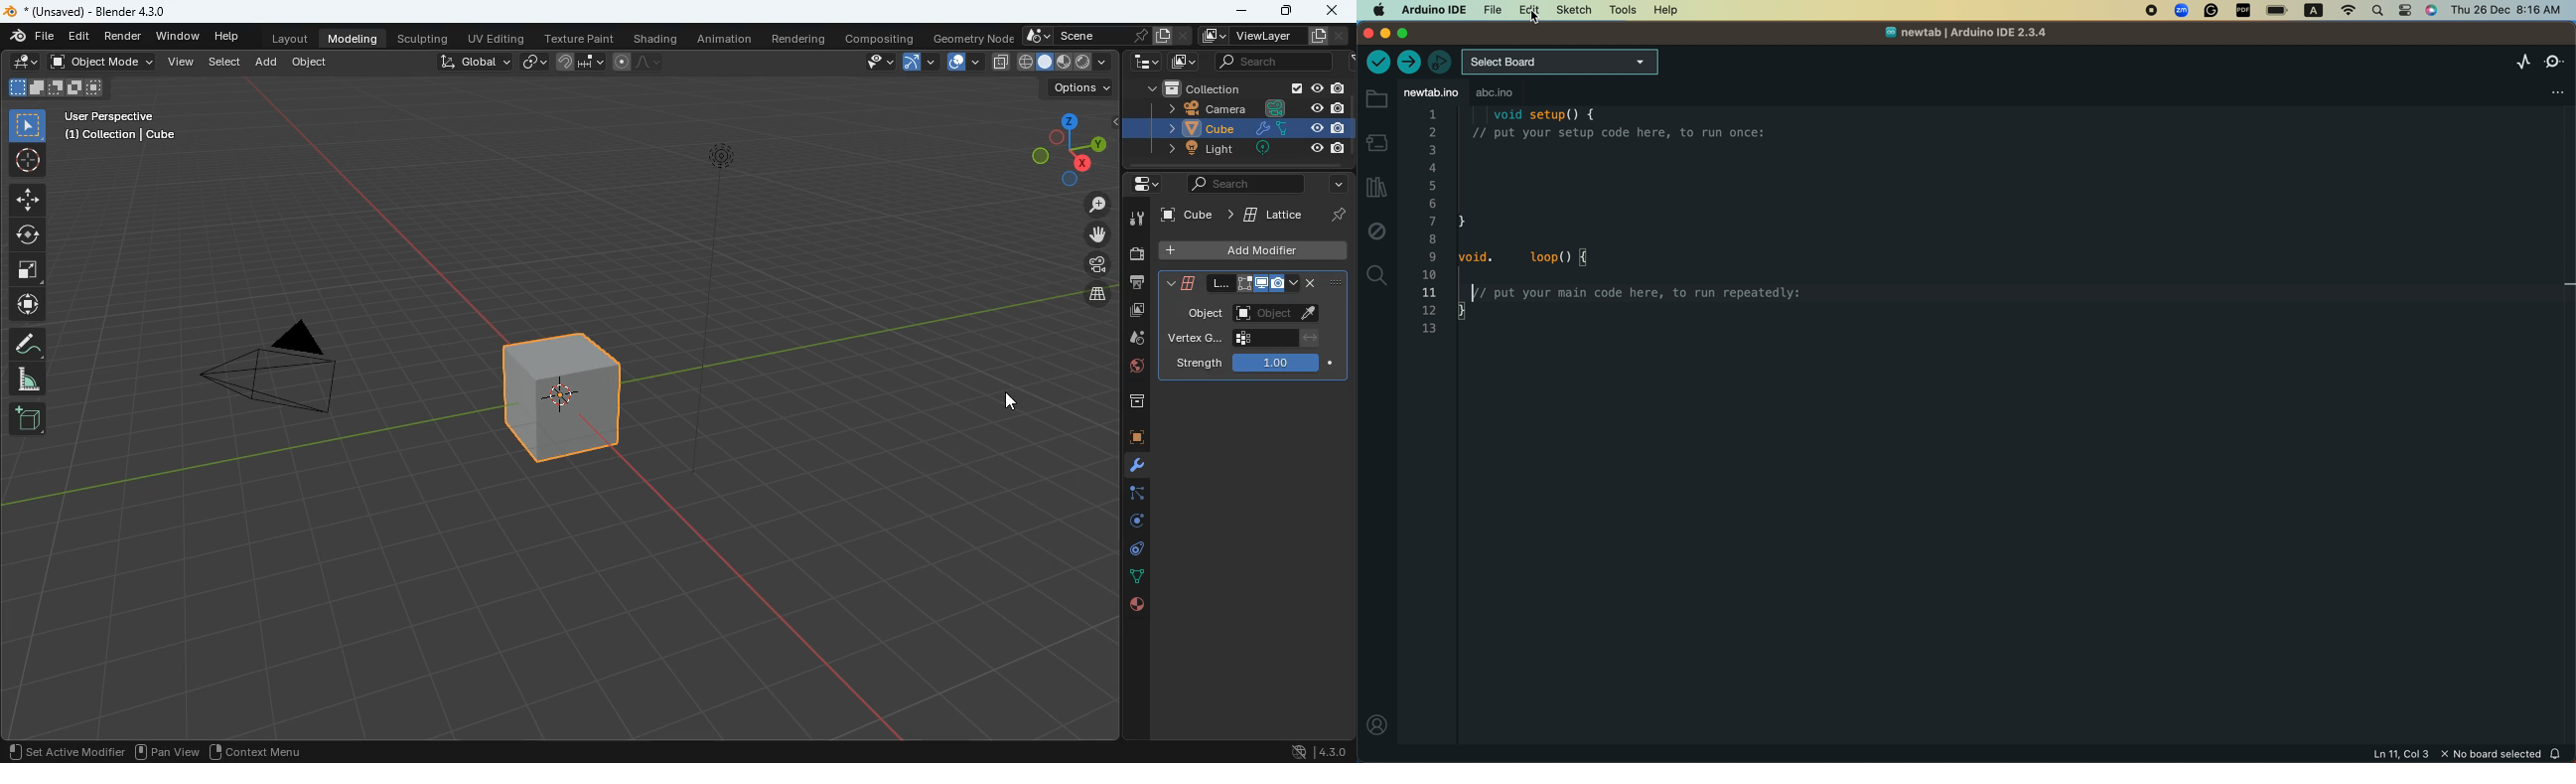 This screenshot has width=2576, height=784. Describe the element at coordinates (1276, 37) in the screenshot. I see `viewlayer` at that location.